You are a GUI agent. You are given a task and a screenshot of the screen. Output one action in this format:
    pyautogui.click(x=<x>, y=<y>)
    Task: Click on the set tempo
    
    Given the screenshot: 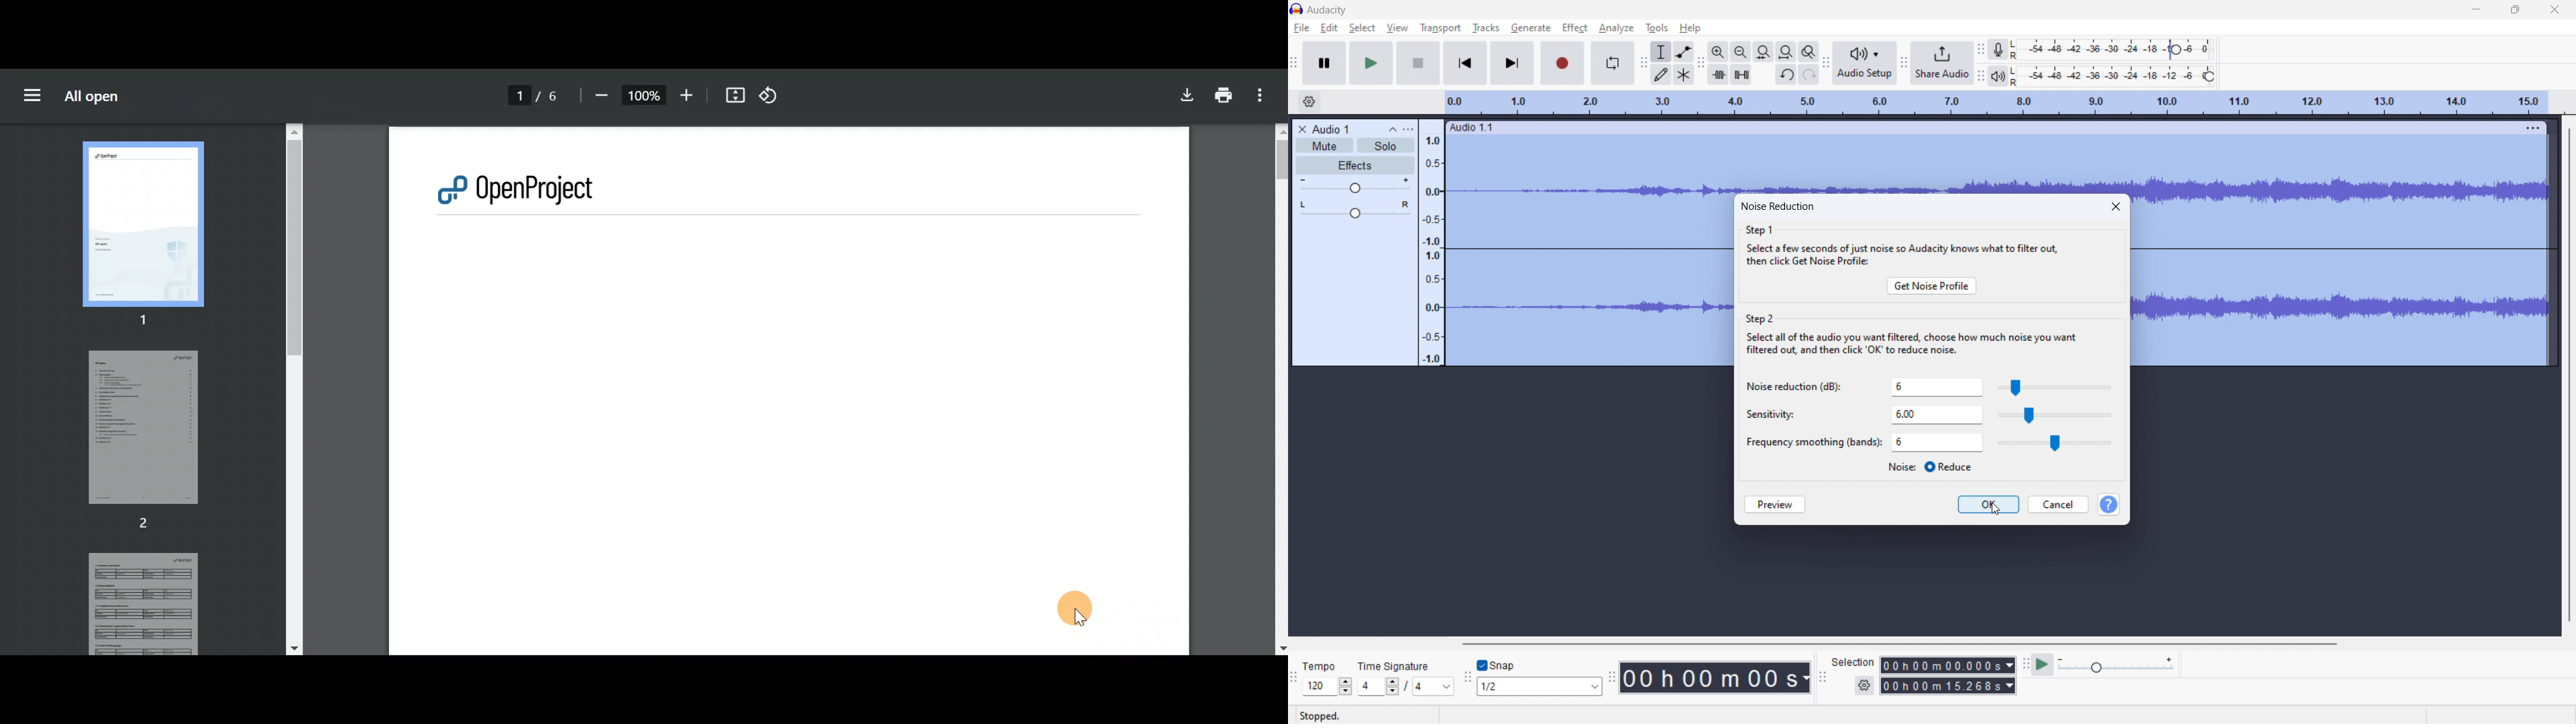 What is the action you would take?
    pyautogui.click(x=1328, y=677)
    